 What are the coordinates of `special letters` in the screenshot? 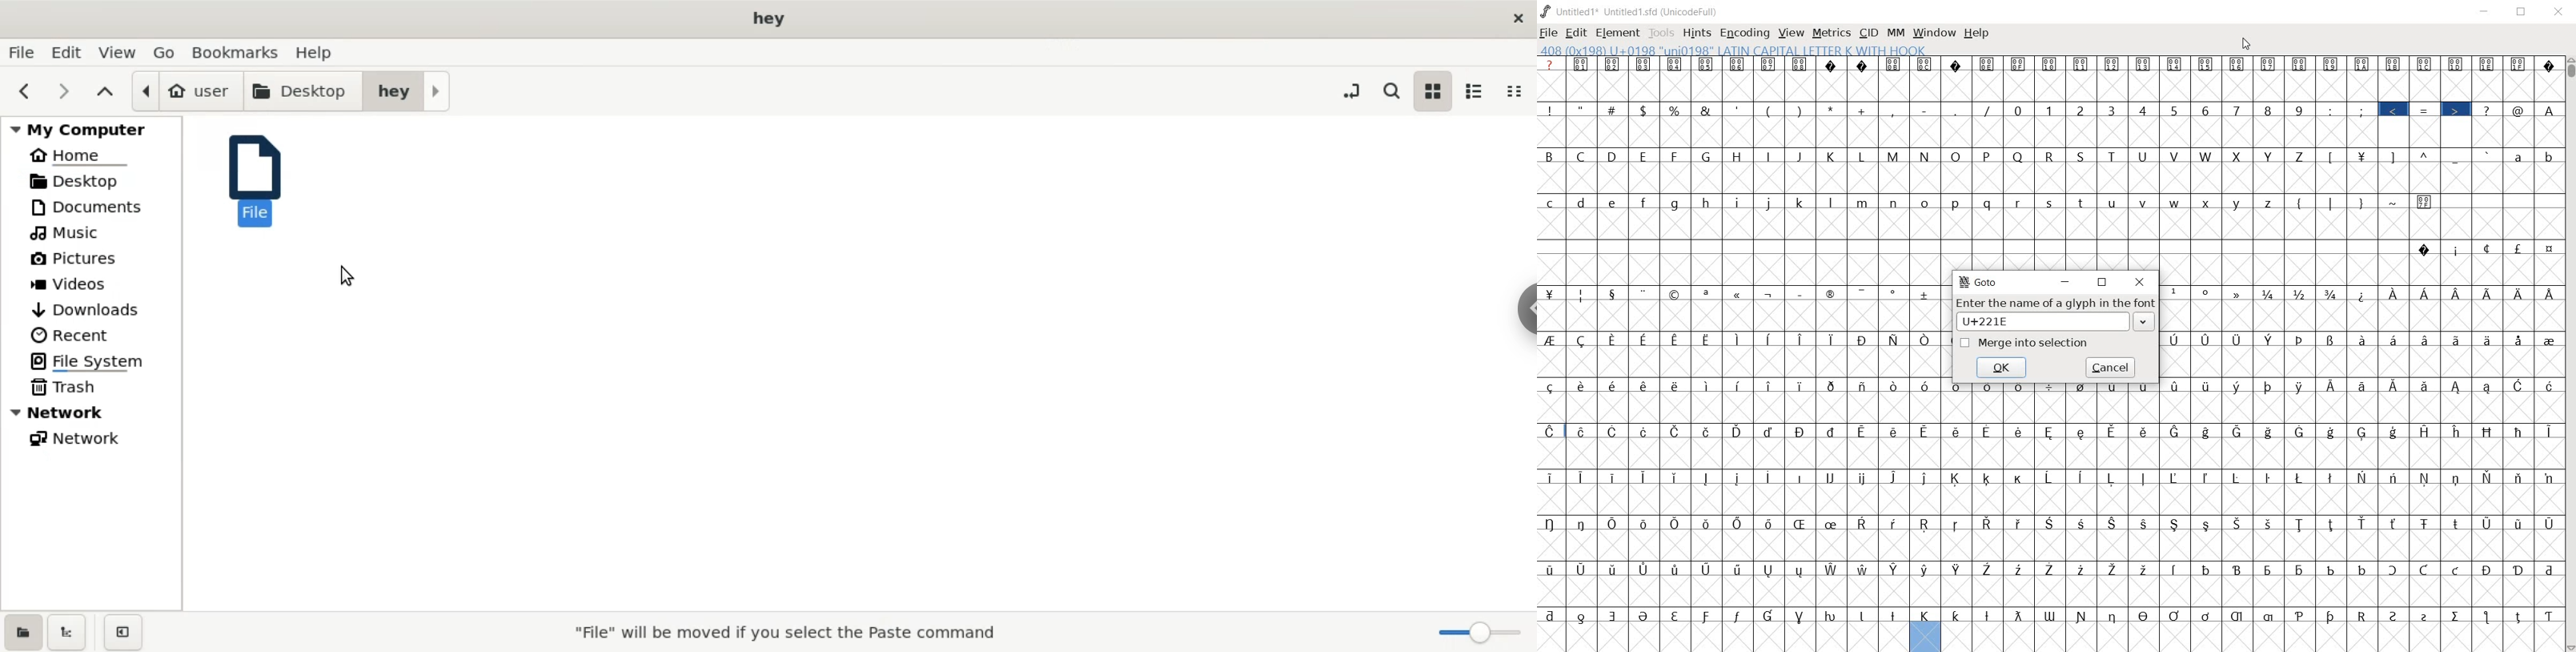 It's located at (2052, 386).